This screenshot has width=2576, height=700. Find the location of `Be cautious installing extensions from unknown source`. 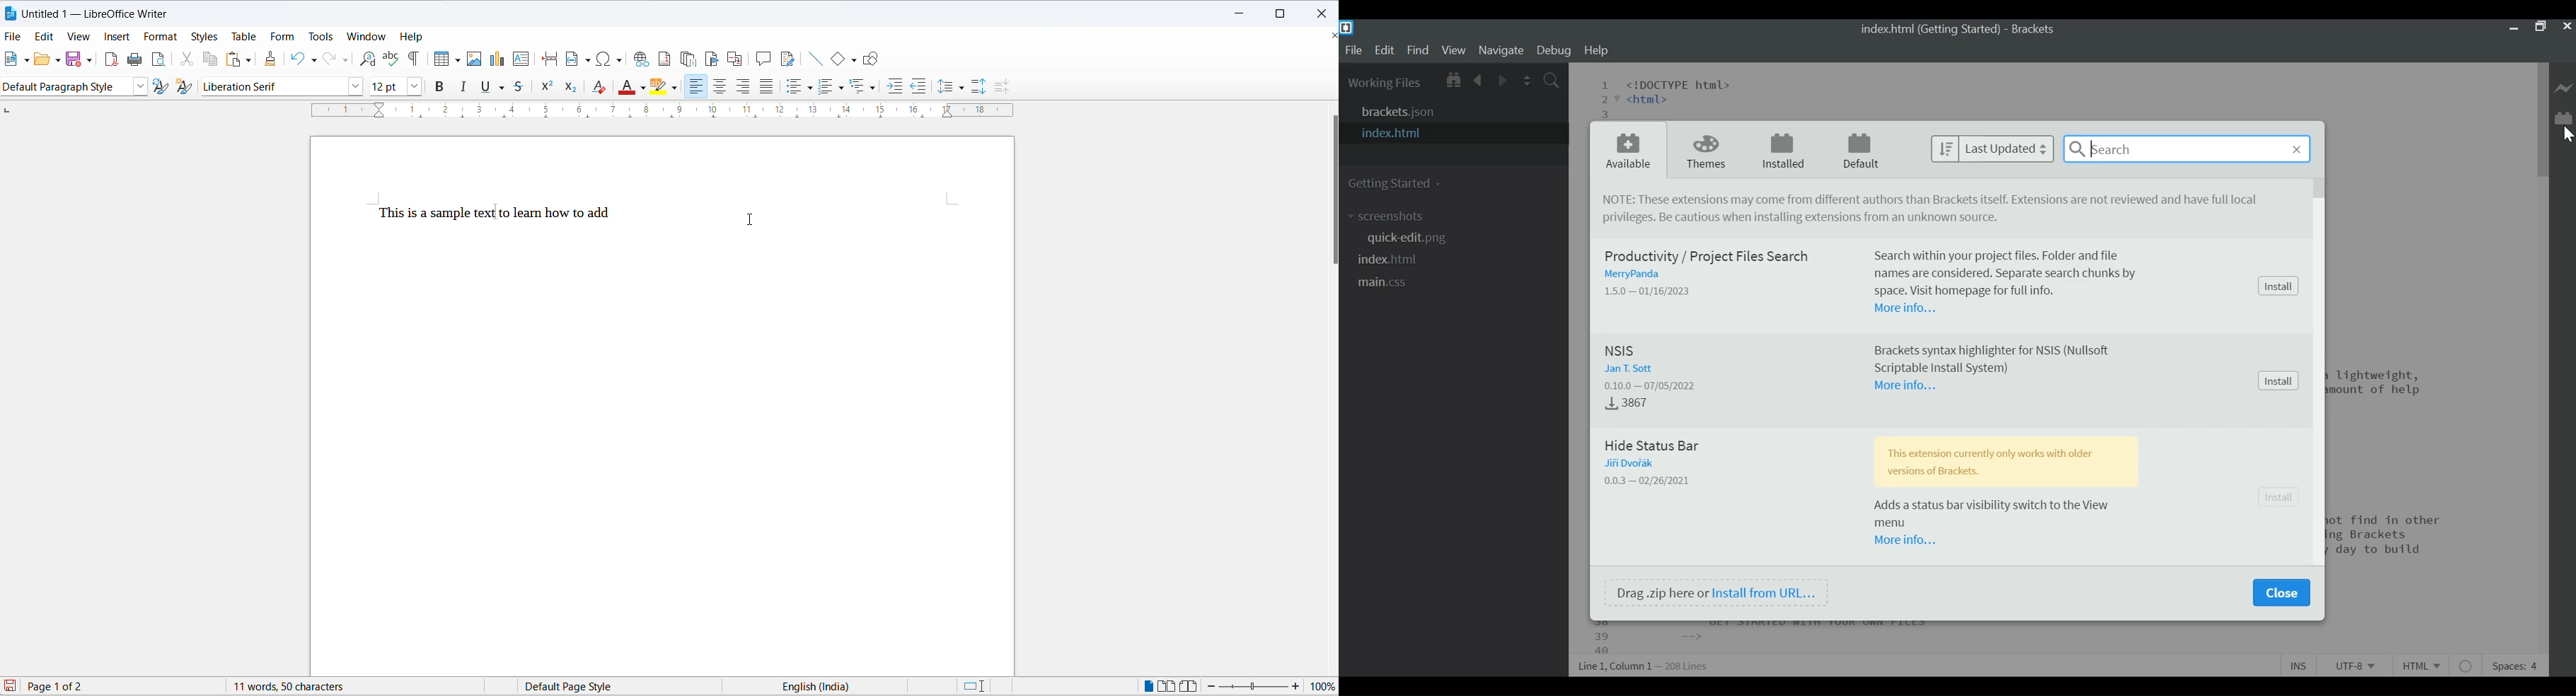

Be cautious installing extensions from unknown source is located at coordinates (1799, 218).